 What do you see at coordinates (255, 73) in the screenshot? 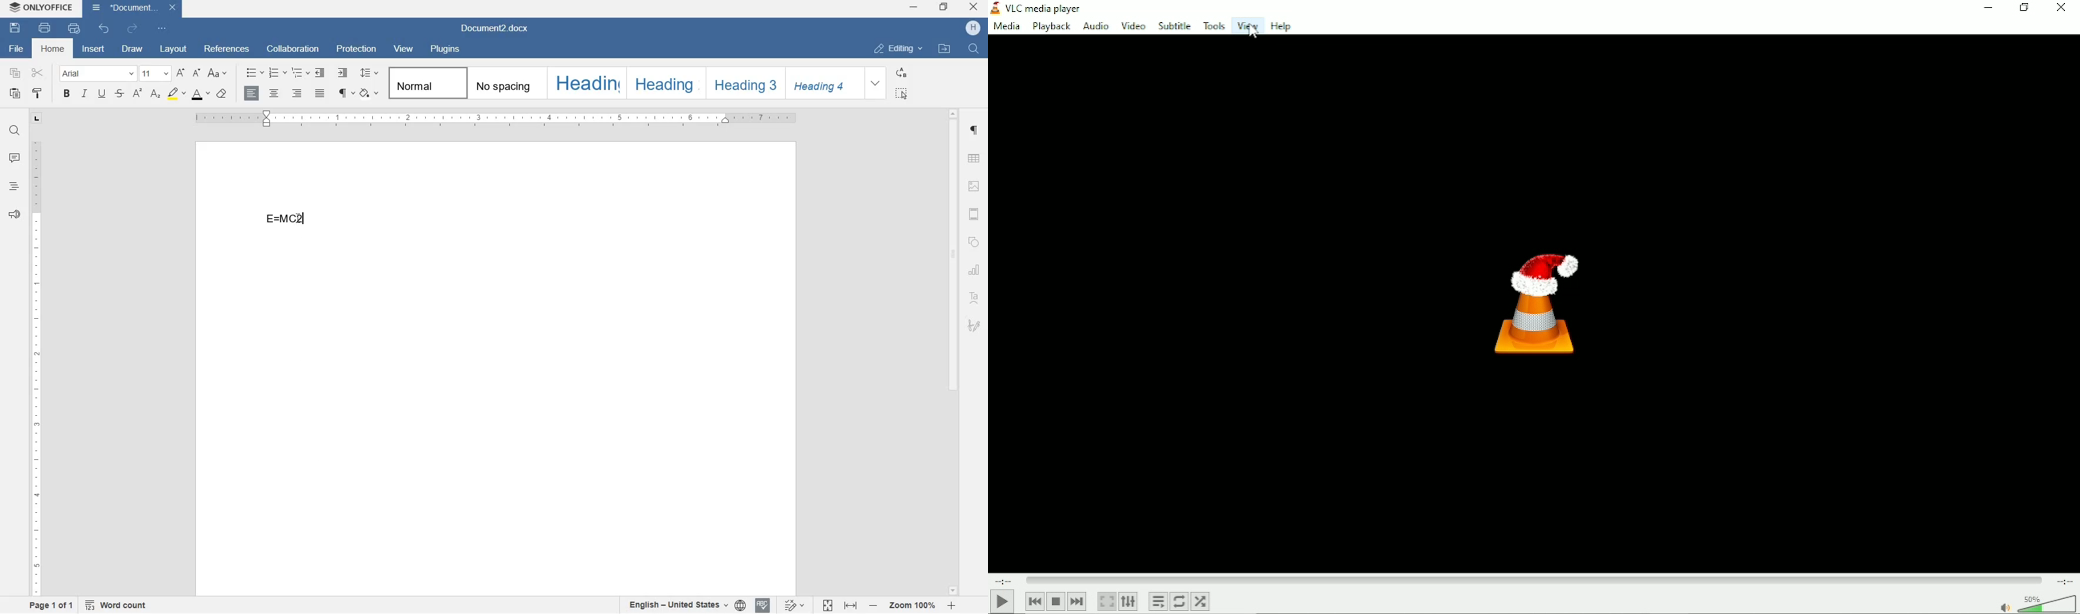
I see `bullets` at bounding box center [255, 73].